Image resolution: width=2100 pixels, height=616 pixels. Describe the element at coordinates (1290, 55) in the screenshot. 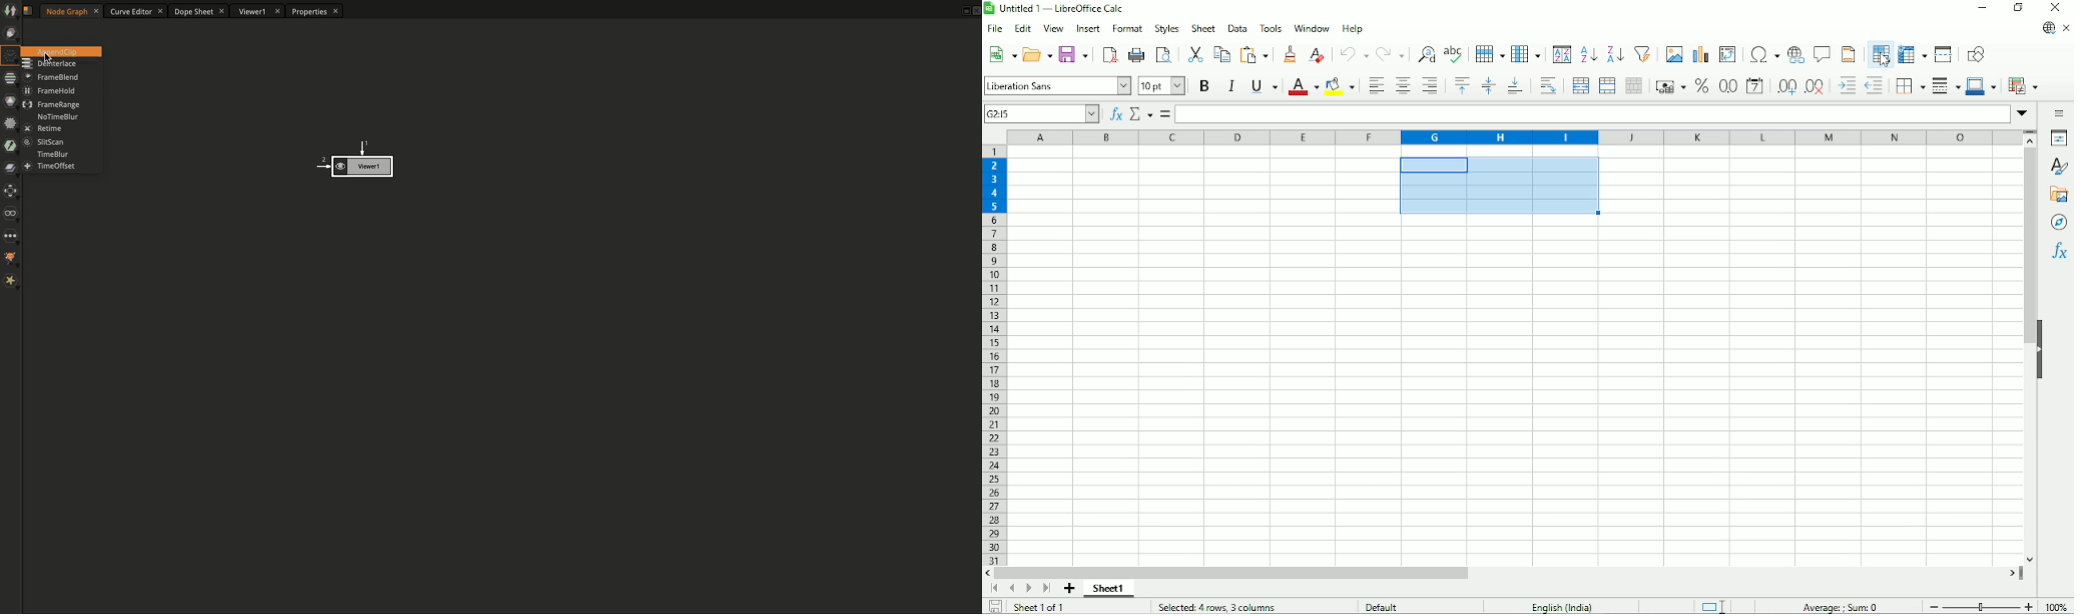

I see `Clone formatting` at that location.